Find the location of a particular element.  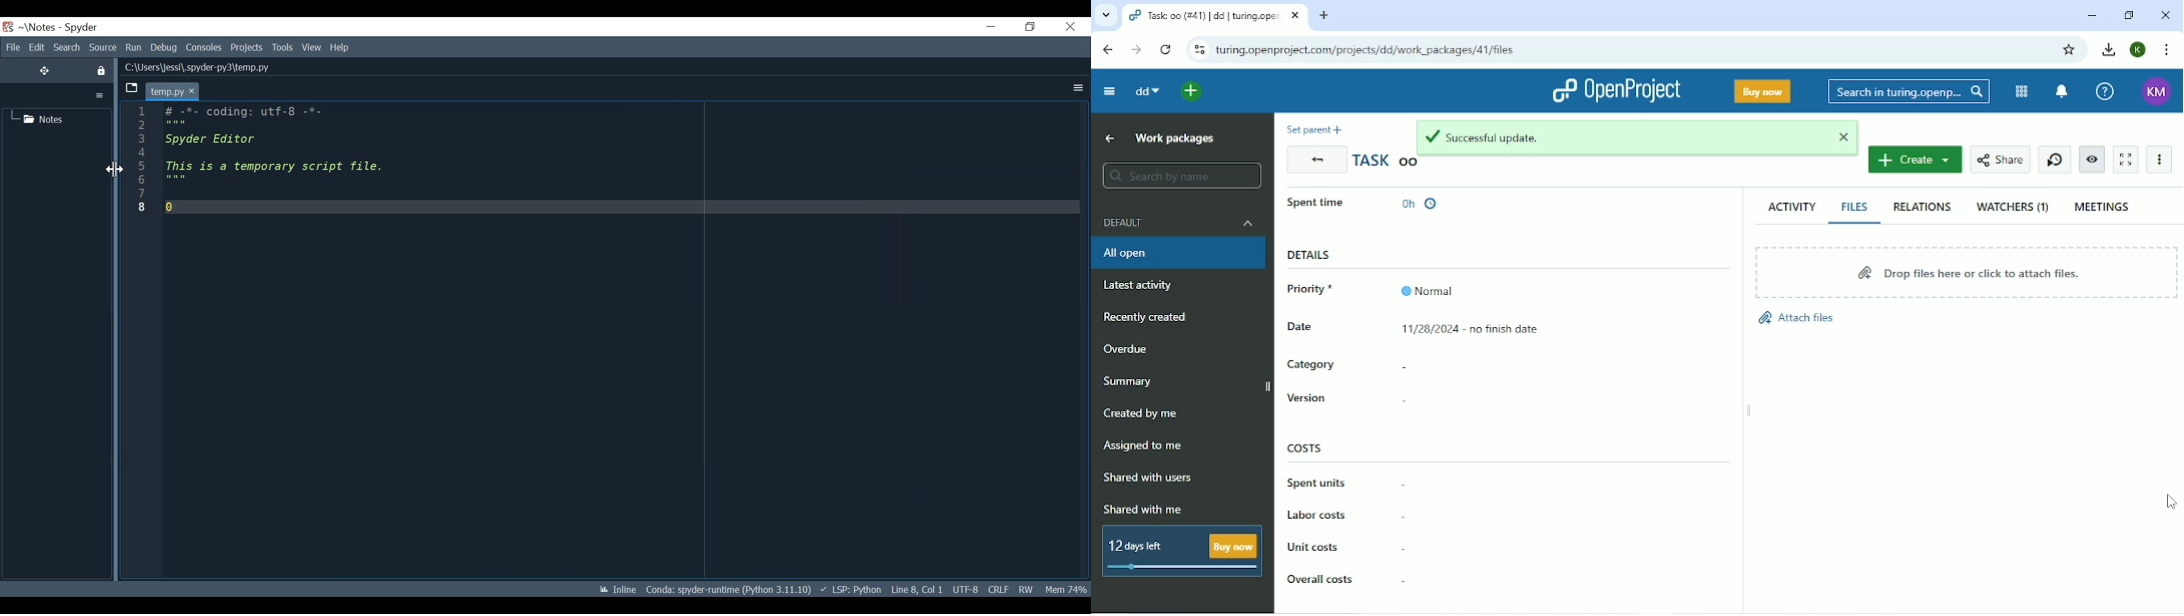

Line 8, Col 1 is located at coordinates (916, 589).